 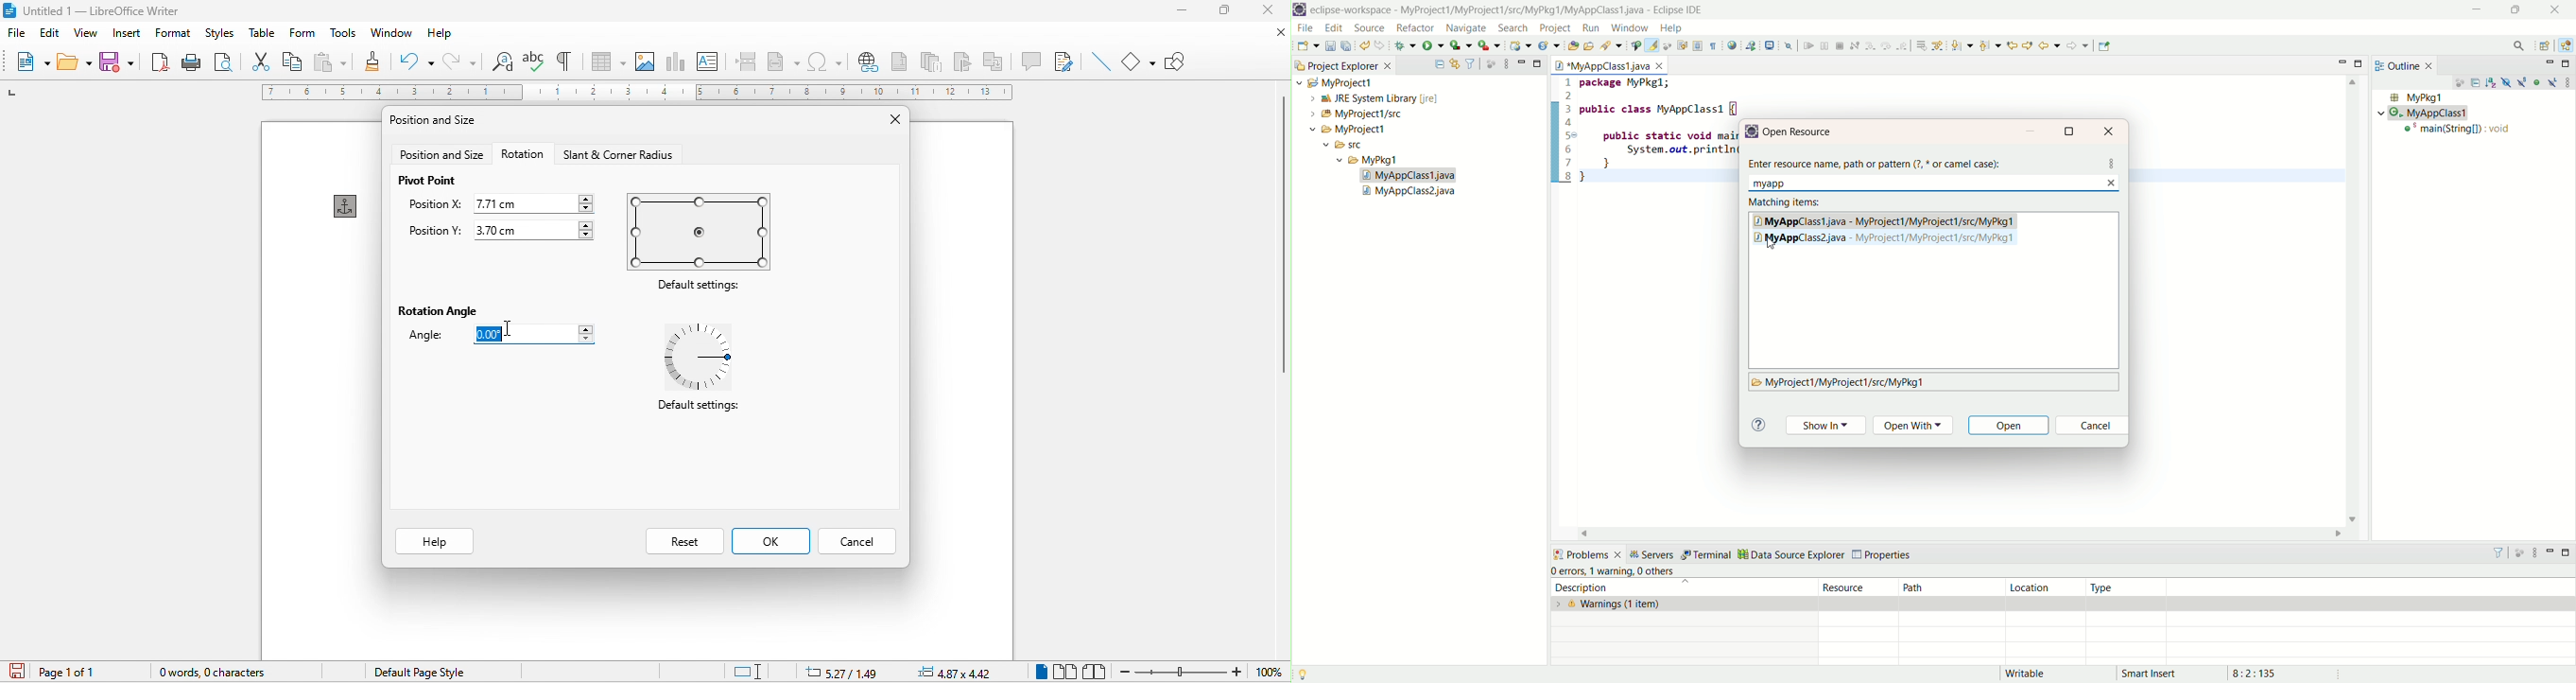 What do you see at coordinates (2501, 552) in the screenshot?
I see `filter` at bounding box center [2501, 552].